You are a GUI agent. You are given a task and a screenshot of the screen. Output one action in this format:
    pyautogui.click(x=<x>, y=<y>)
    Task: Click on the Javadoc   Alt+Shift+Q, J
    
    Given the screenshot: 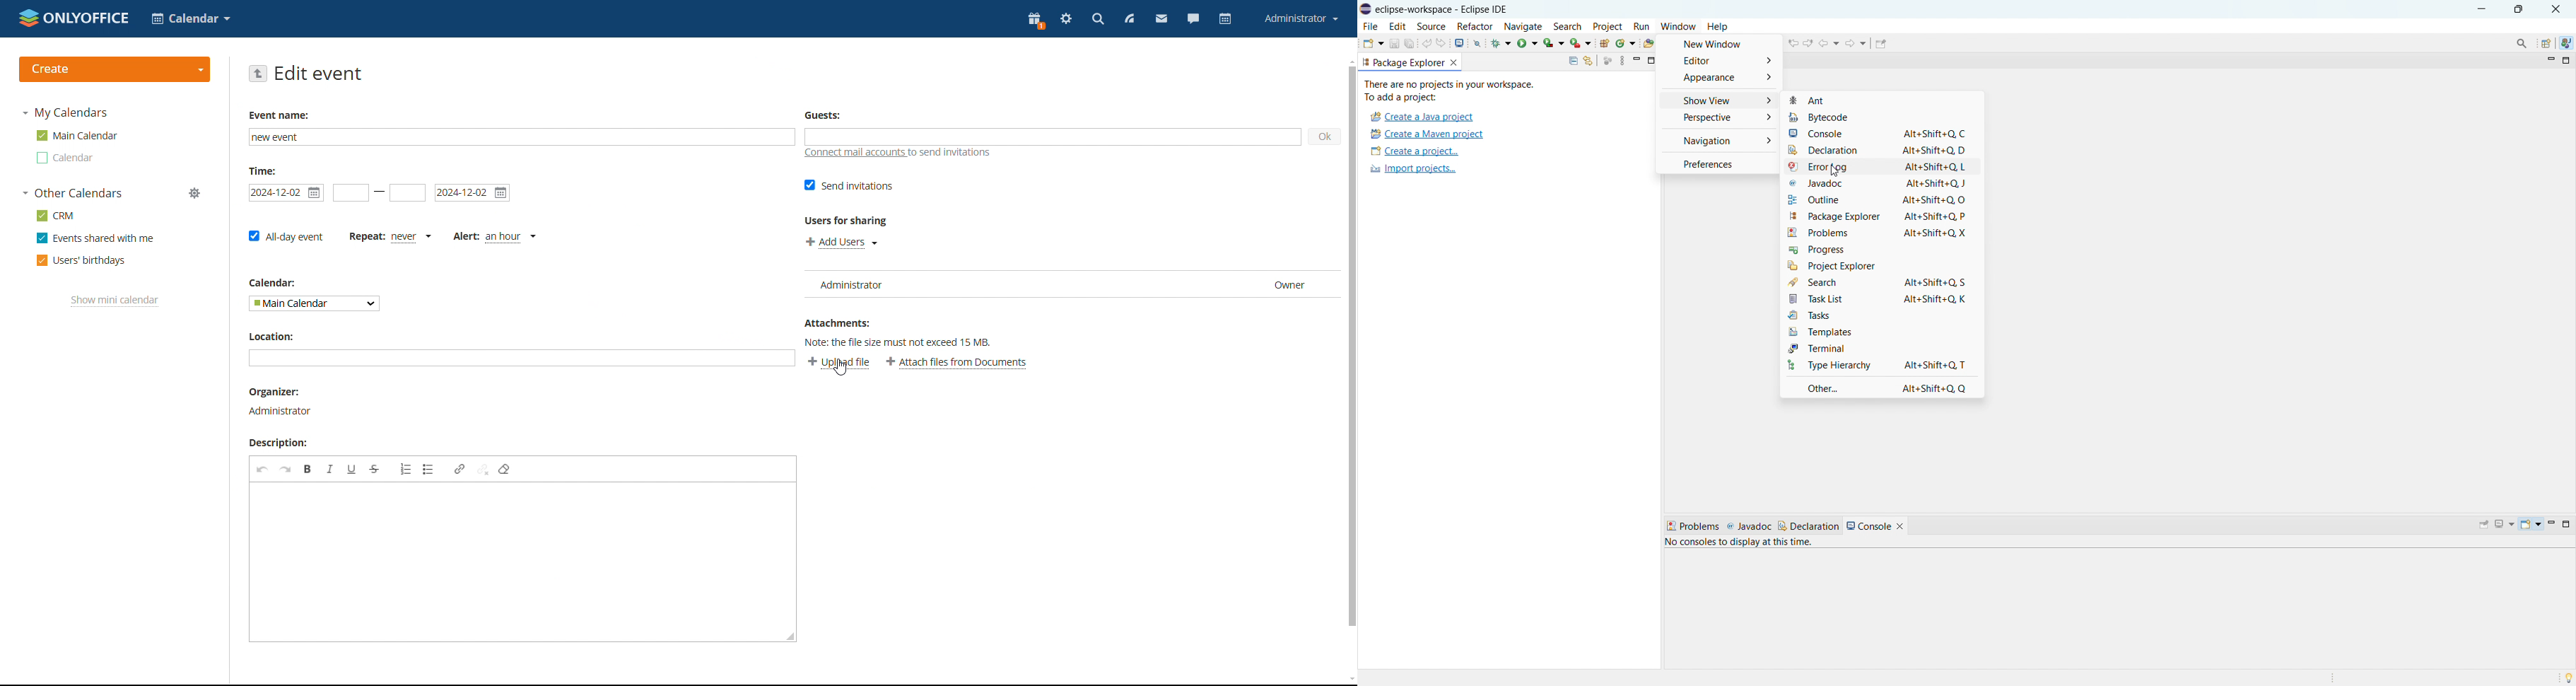 What is the action you would take?
    pyautogui.click(x=1883, y=184)
    